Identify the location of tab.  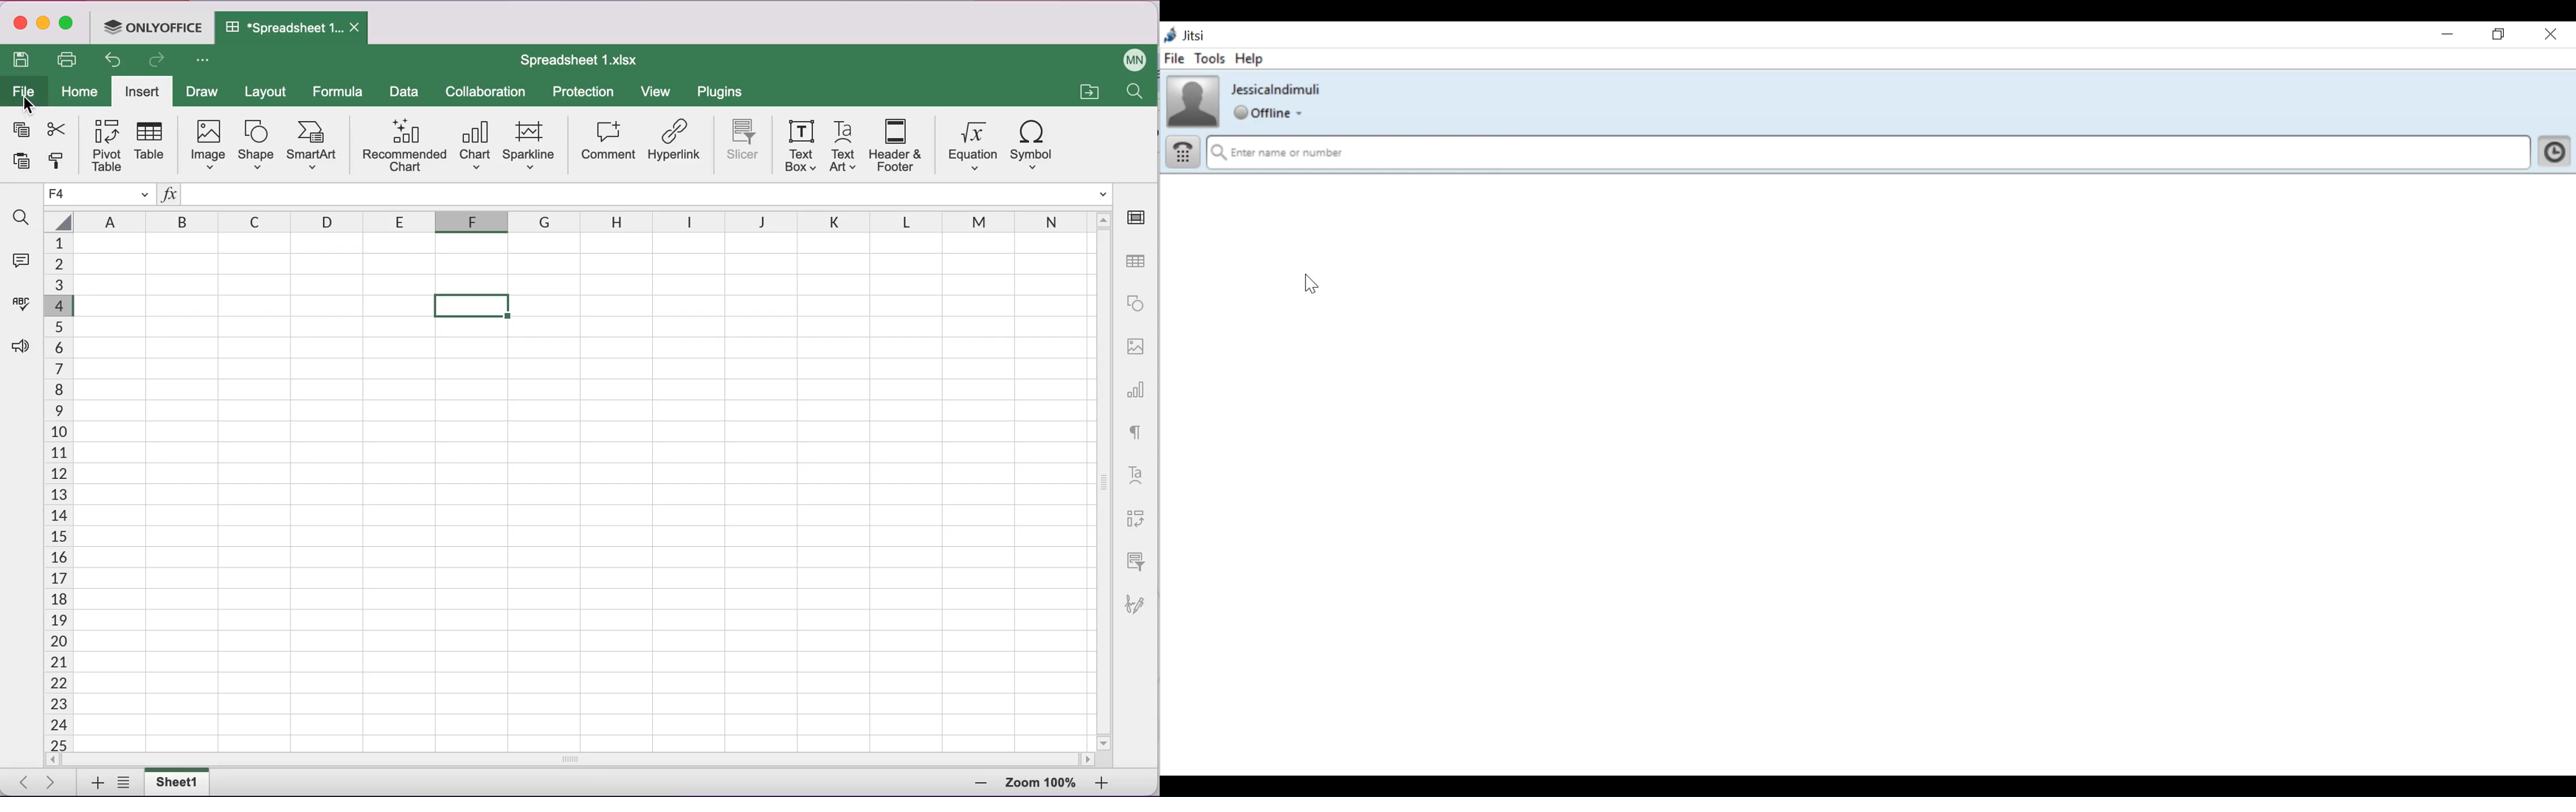
(291, 29).